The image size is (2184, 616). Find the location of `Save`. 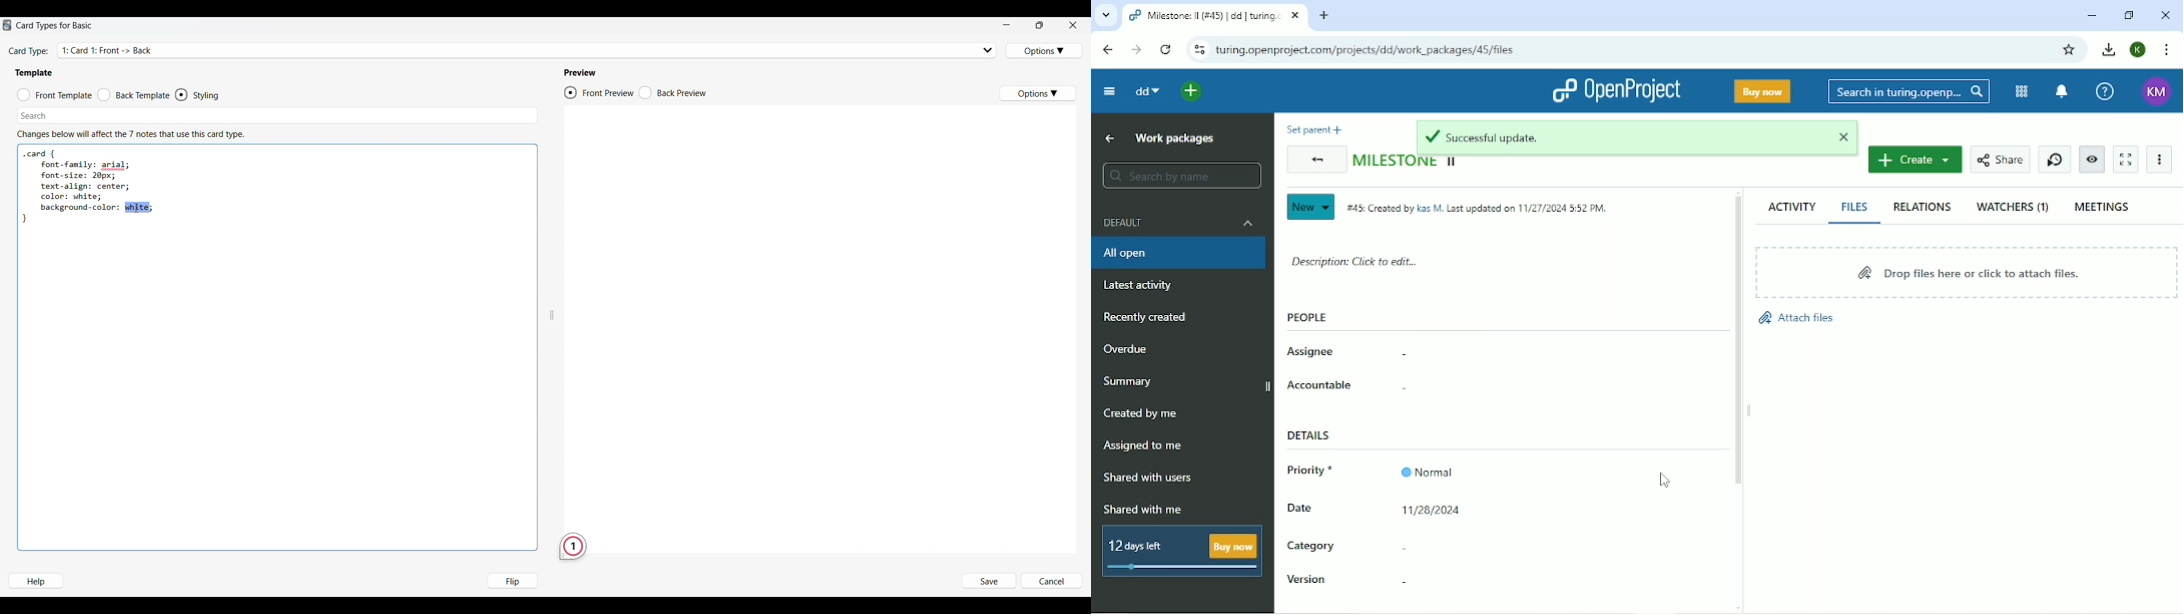

Save is located at coordinates (989, 582).